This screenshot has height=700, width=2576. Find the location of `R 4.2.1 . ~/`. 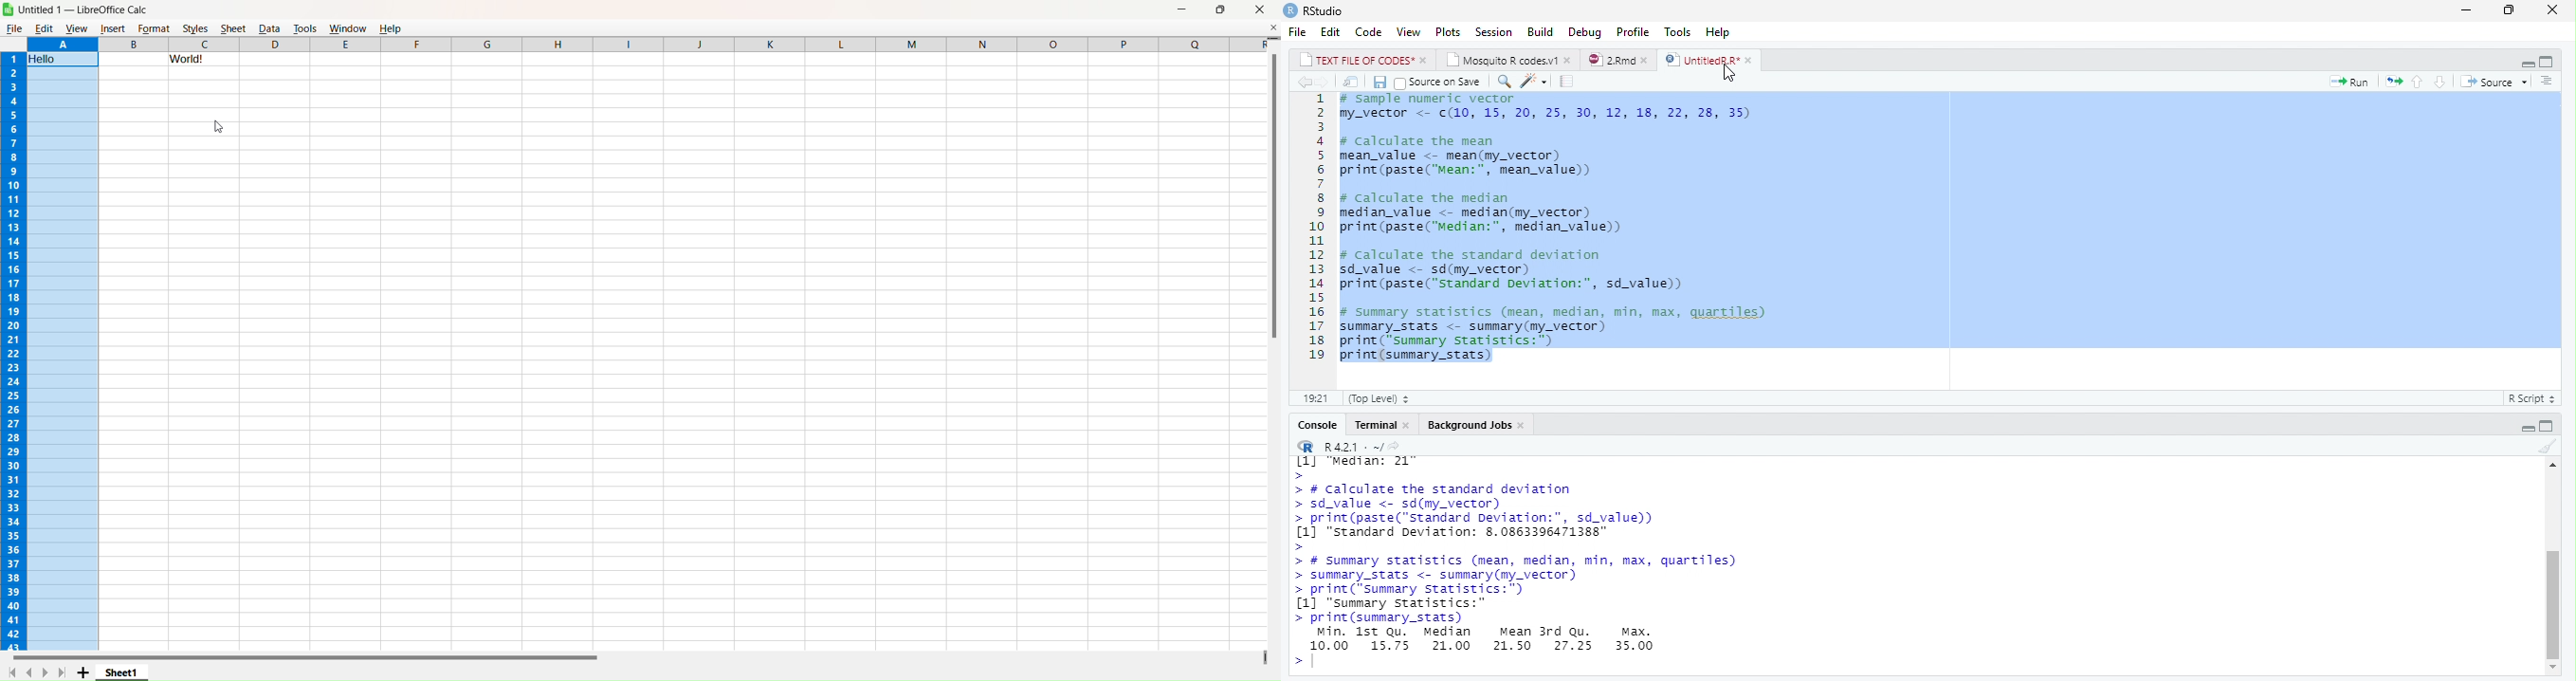

R 4.2.1 . ~/ is located at coordinates (1362, 448).